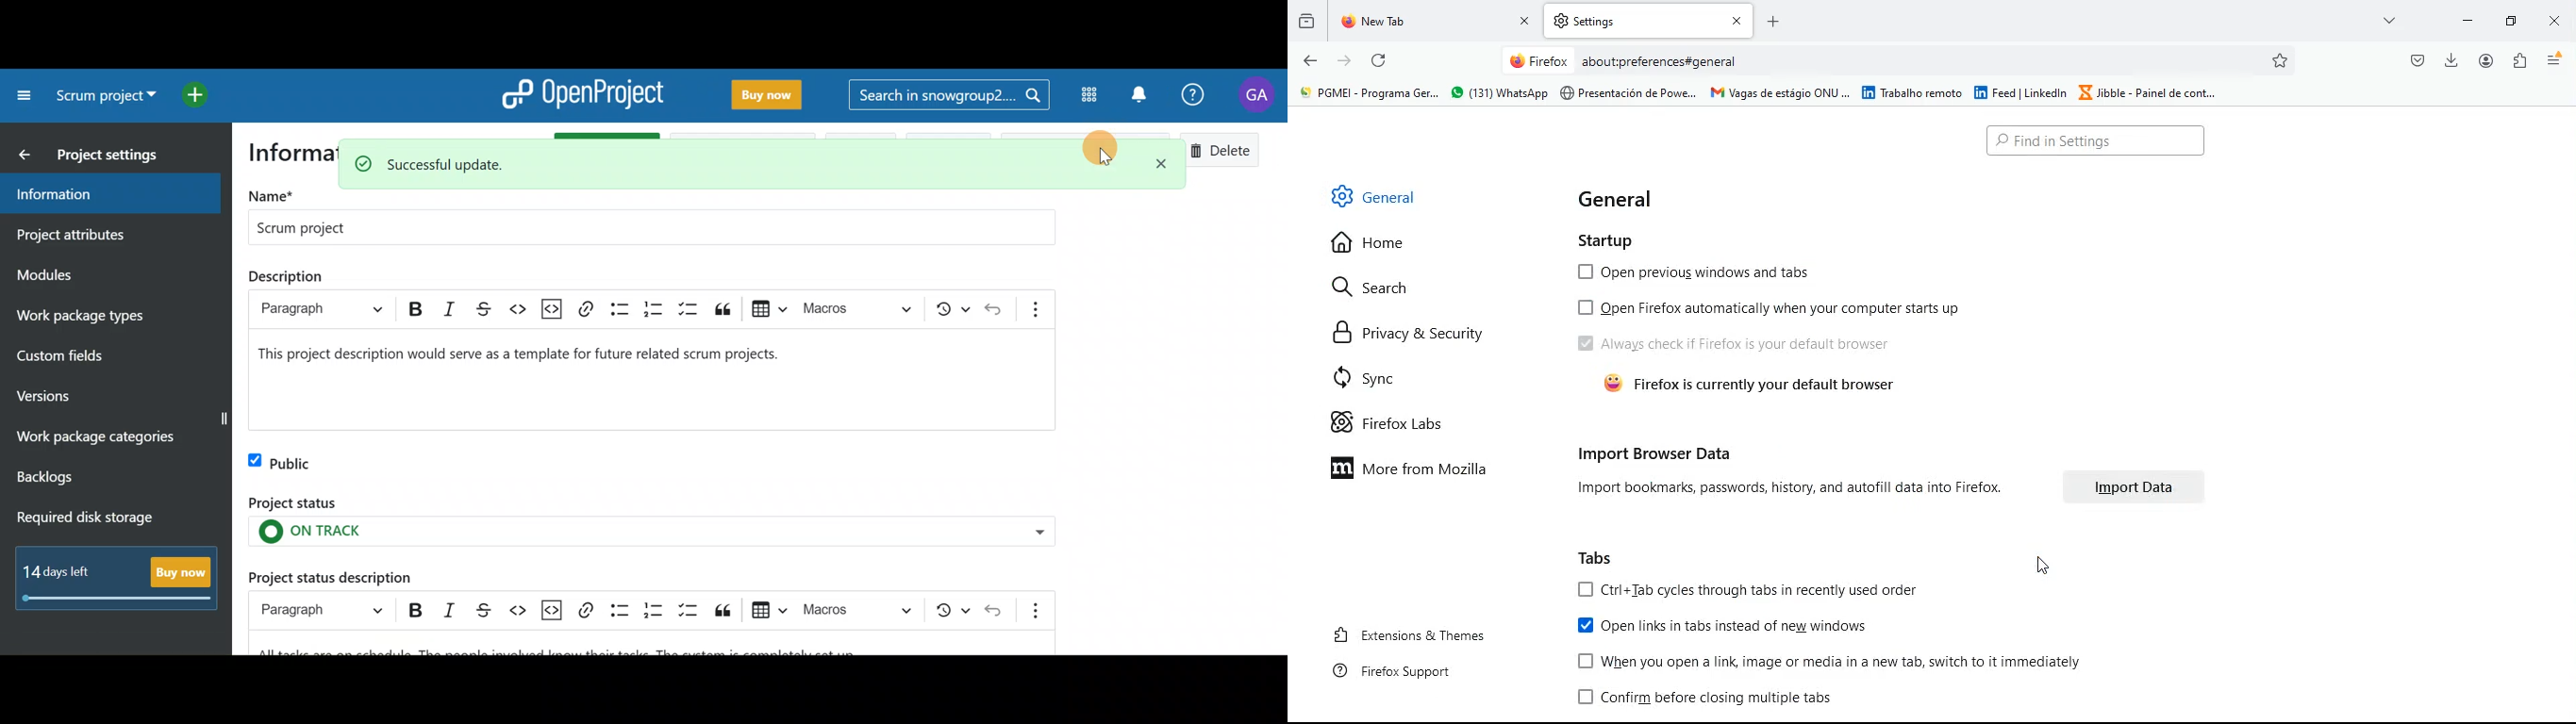 This screenshot has width=2576, height=728. Describe the element at coordinates (619, 609) in the screenshot. I see `Bulleted list` at that location.